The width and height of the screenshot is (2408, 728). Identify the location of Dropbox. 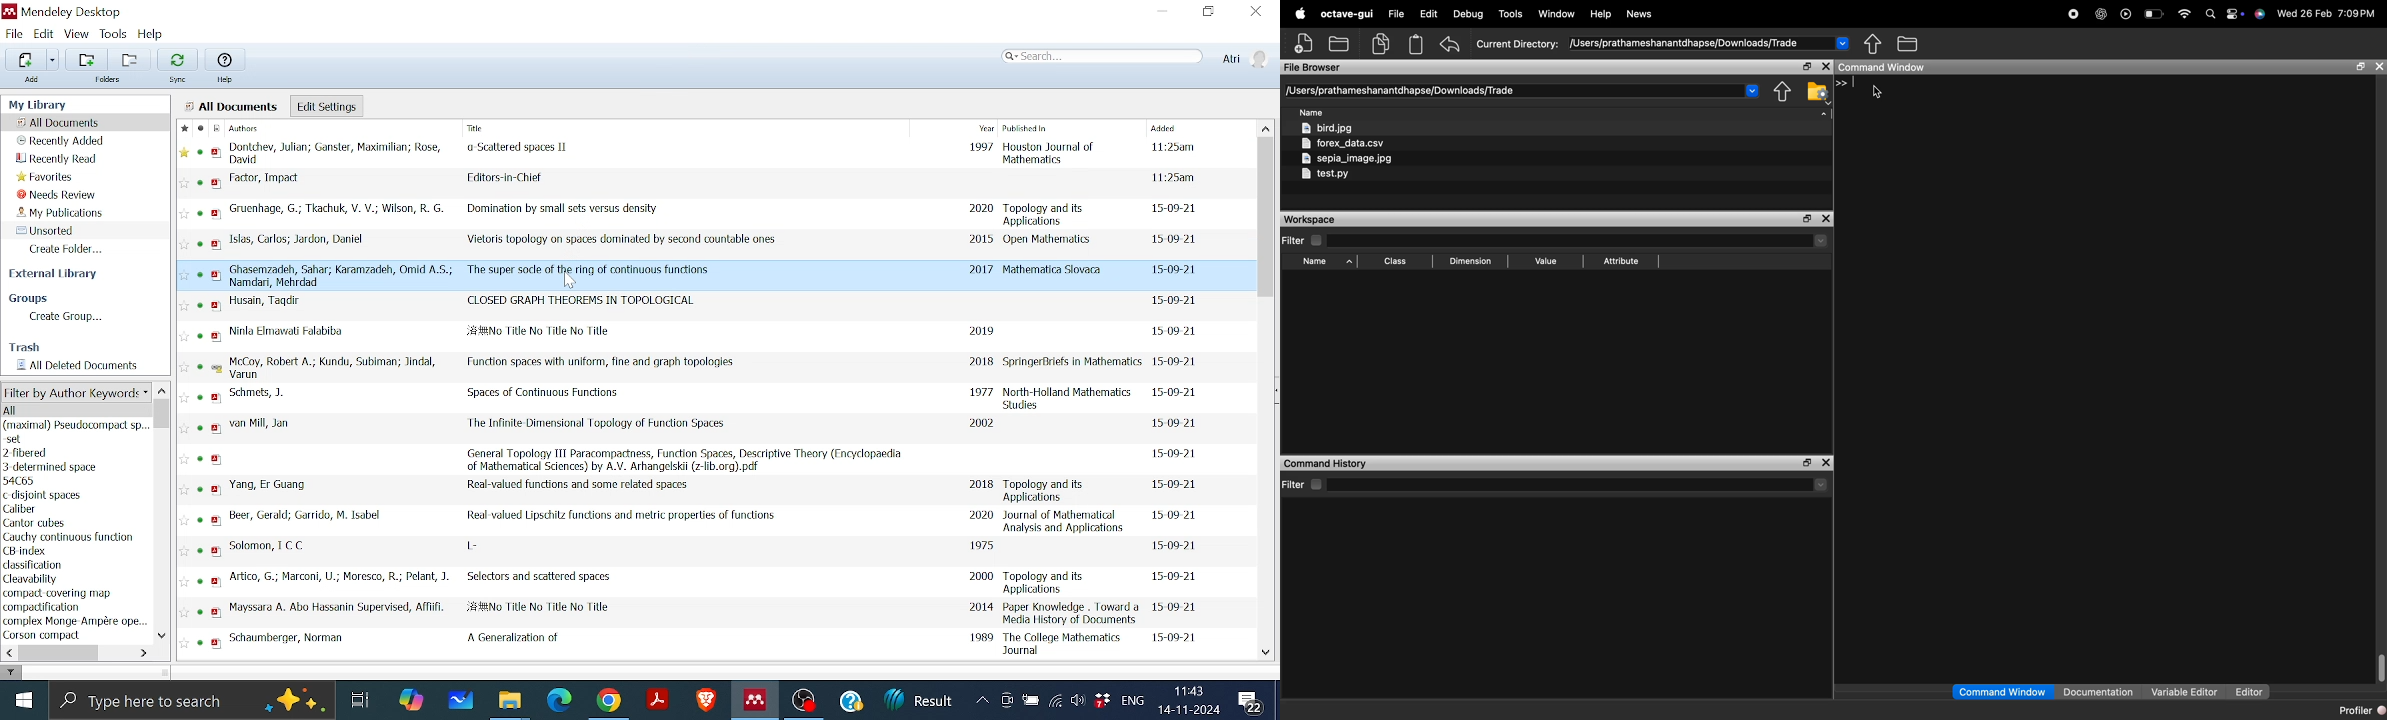
(1092, 698).